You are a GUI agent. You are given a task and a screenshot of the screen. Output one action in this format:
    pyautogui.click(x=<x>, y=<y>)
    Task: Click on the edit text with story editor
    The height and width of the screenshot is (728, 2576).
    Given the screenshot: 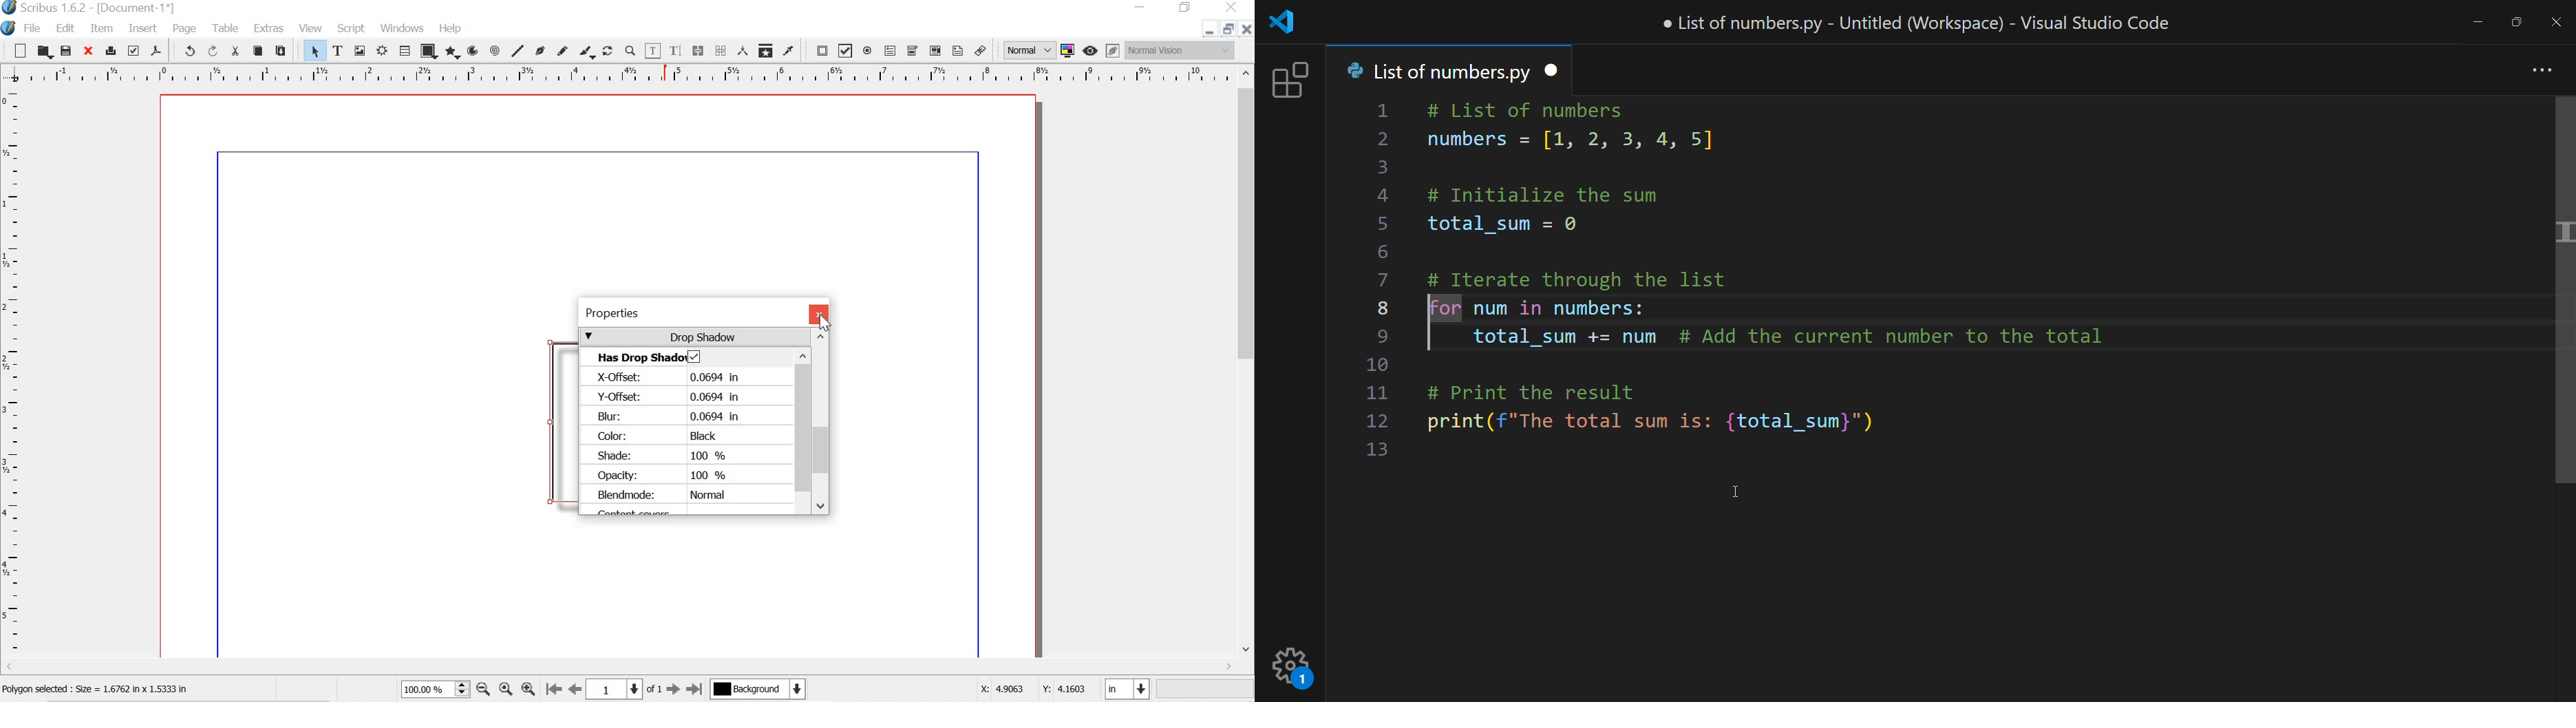 What is the action you would take?
    pyautogui.click(x=678, y=50)
    